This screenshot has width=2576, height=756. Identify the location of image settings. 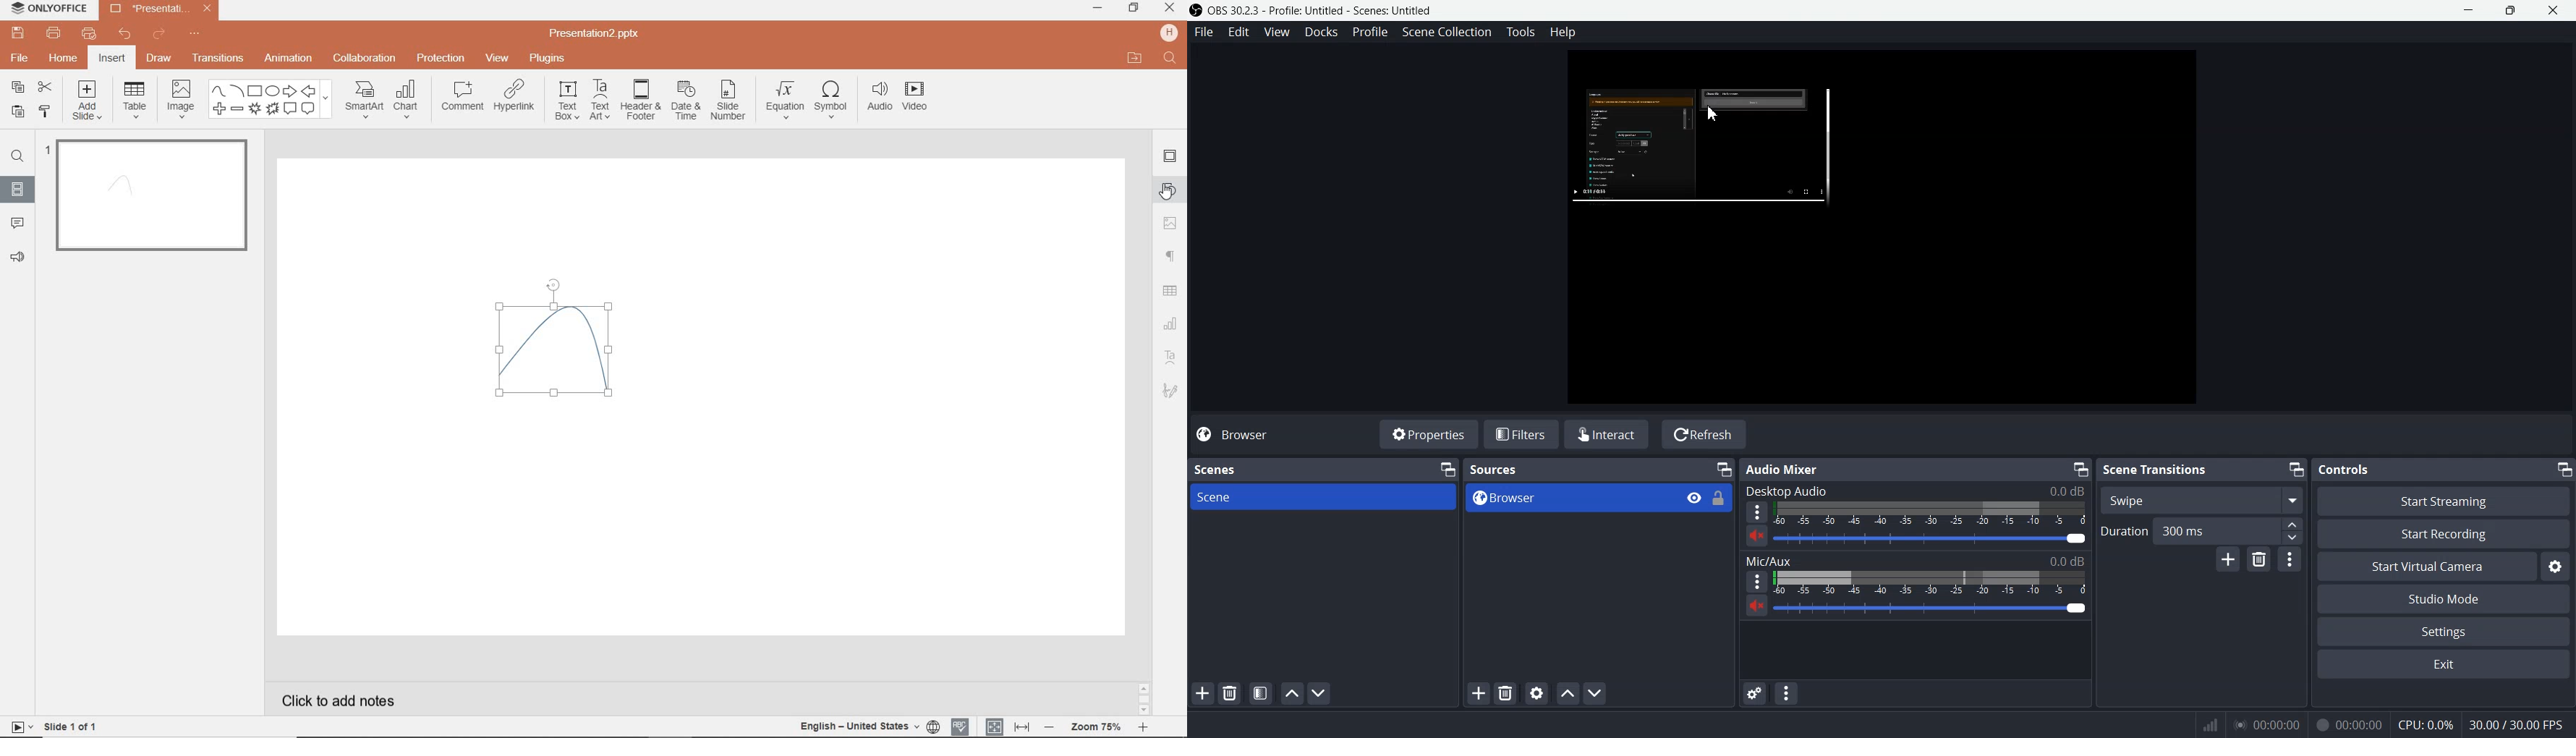
(1170, 223).